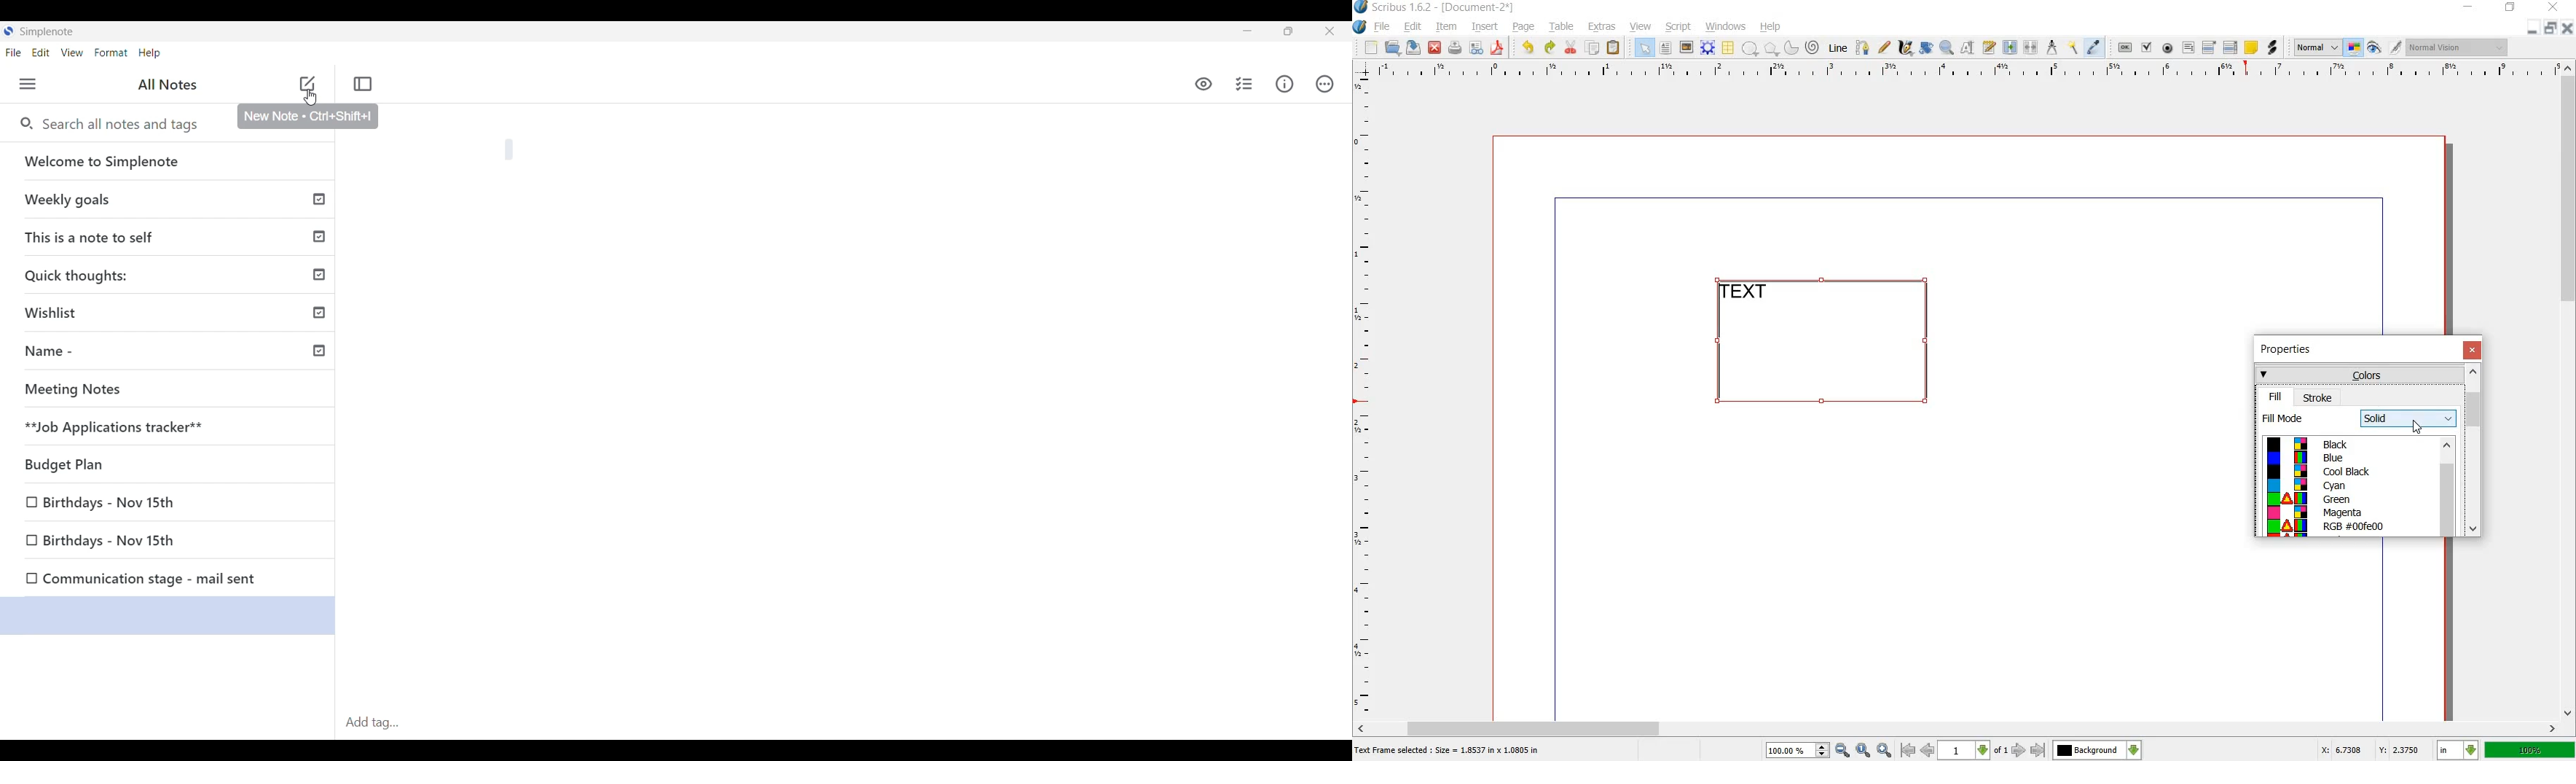 This screenshot has height=784, width=2576. What do you see at coordinates (172, 162) in the screenshot?
I see `Welcome to Simplenote` at bounding box center [172, 162].